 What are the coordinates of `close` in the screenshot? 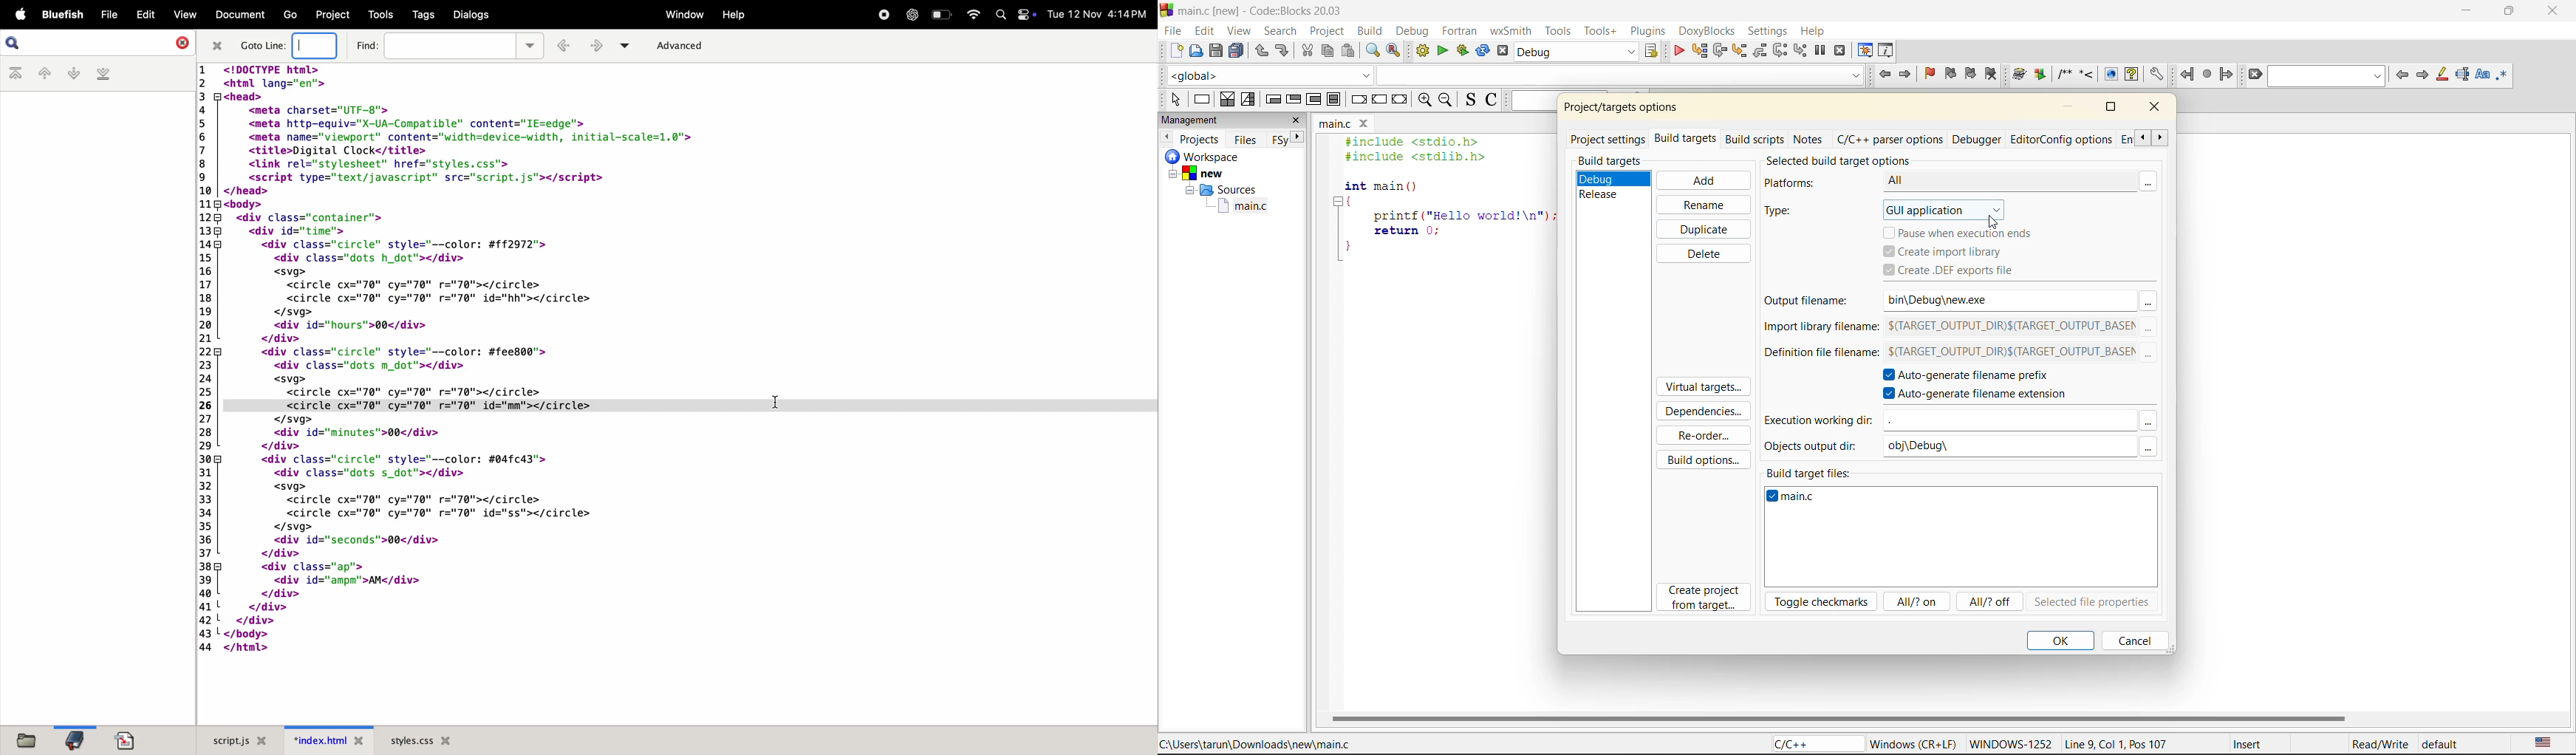 It's located at (1298, 120).